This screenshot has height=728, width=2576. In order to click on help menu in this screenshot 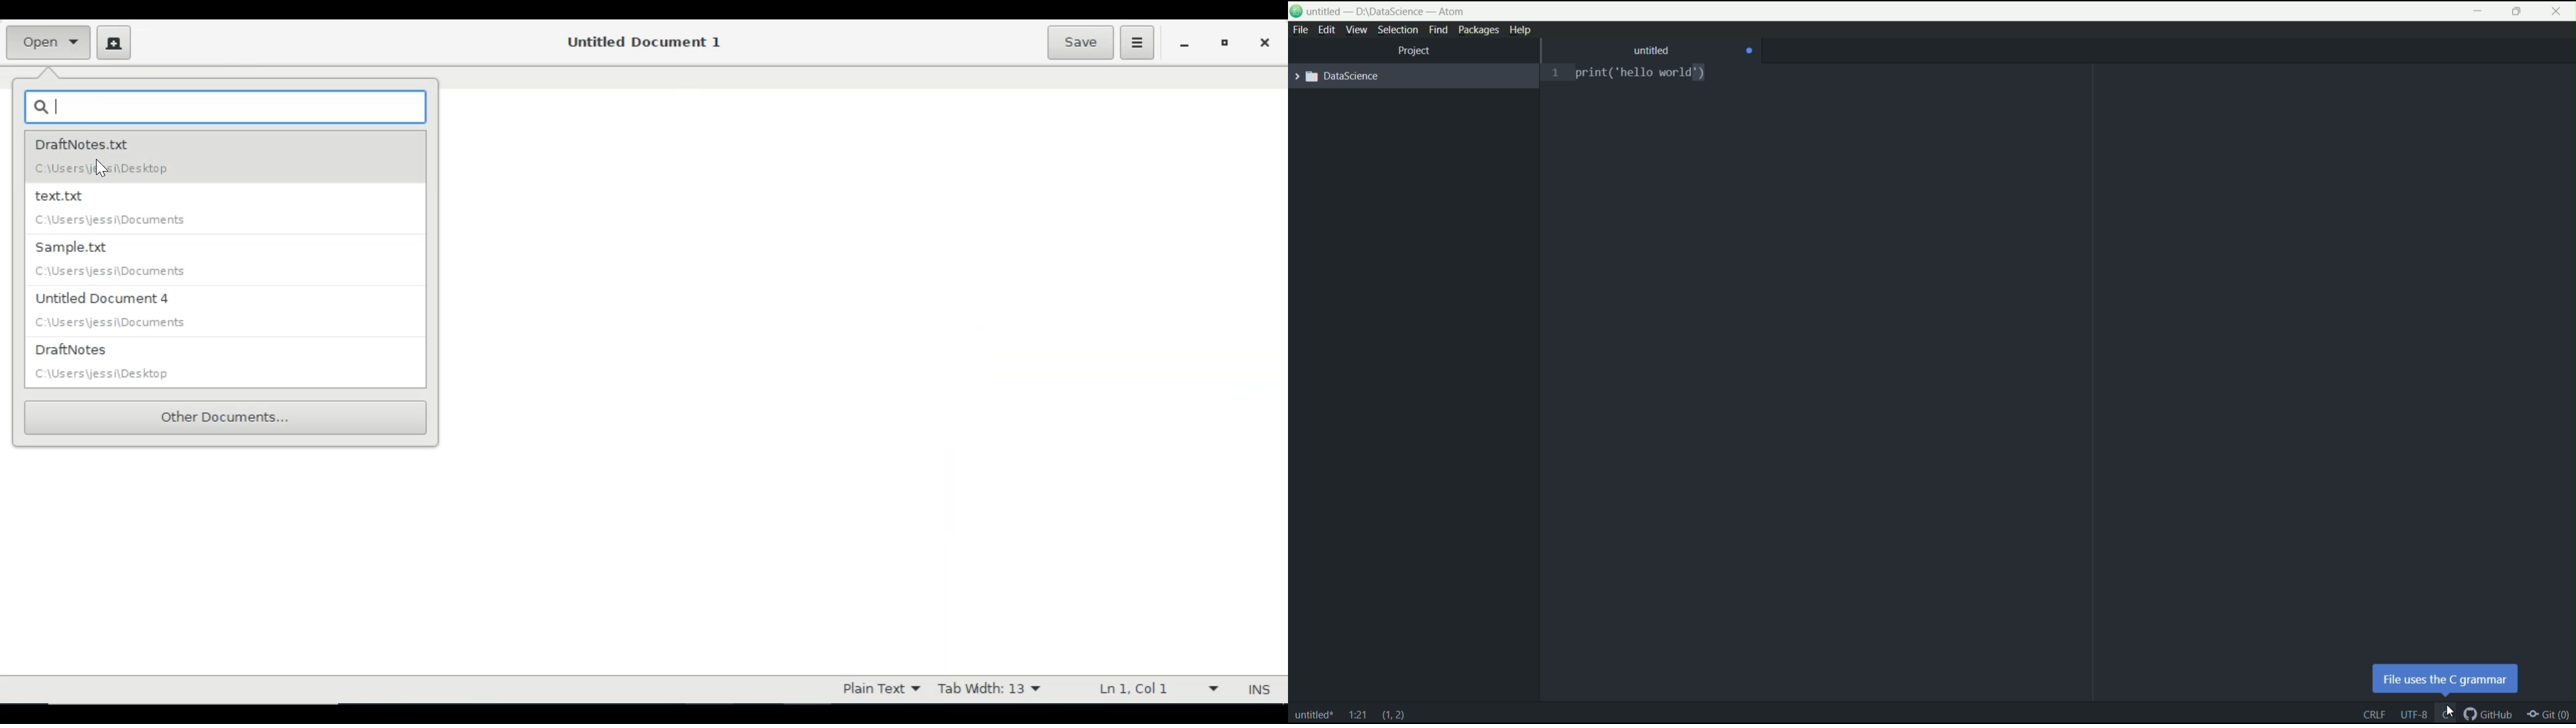, I will do `click(1519, 29)`.